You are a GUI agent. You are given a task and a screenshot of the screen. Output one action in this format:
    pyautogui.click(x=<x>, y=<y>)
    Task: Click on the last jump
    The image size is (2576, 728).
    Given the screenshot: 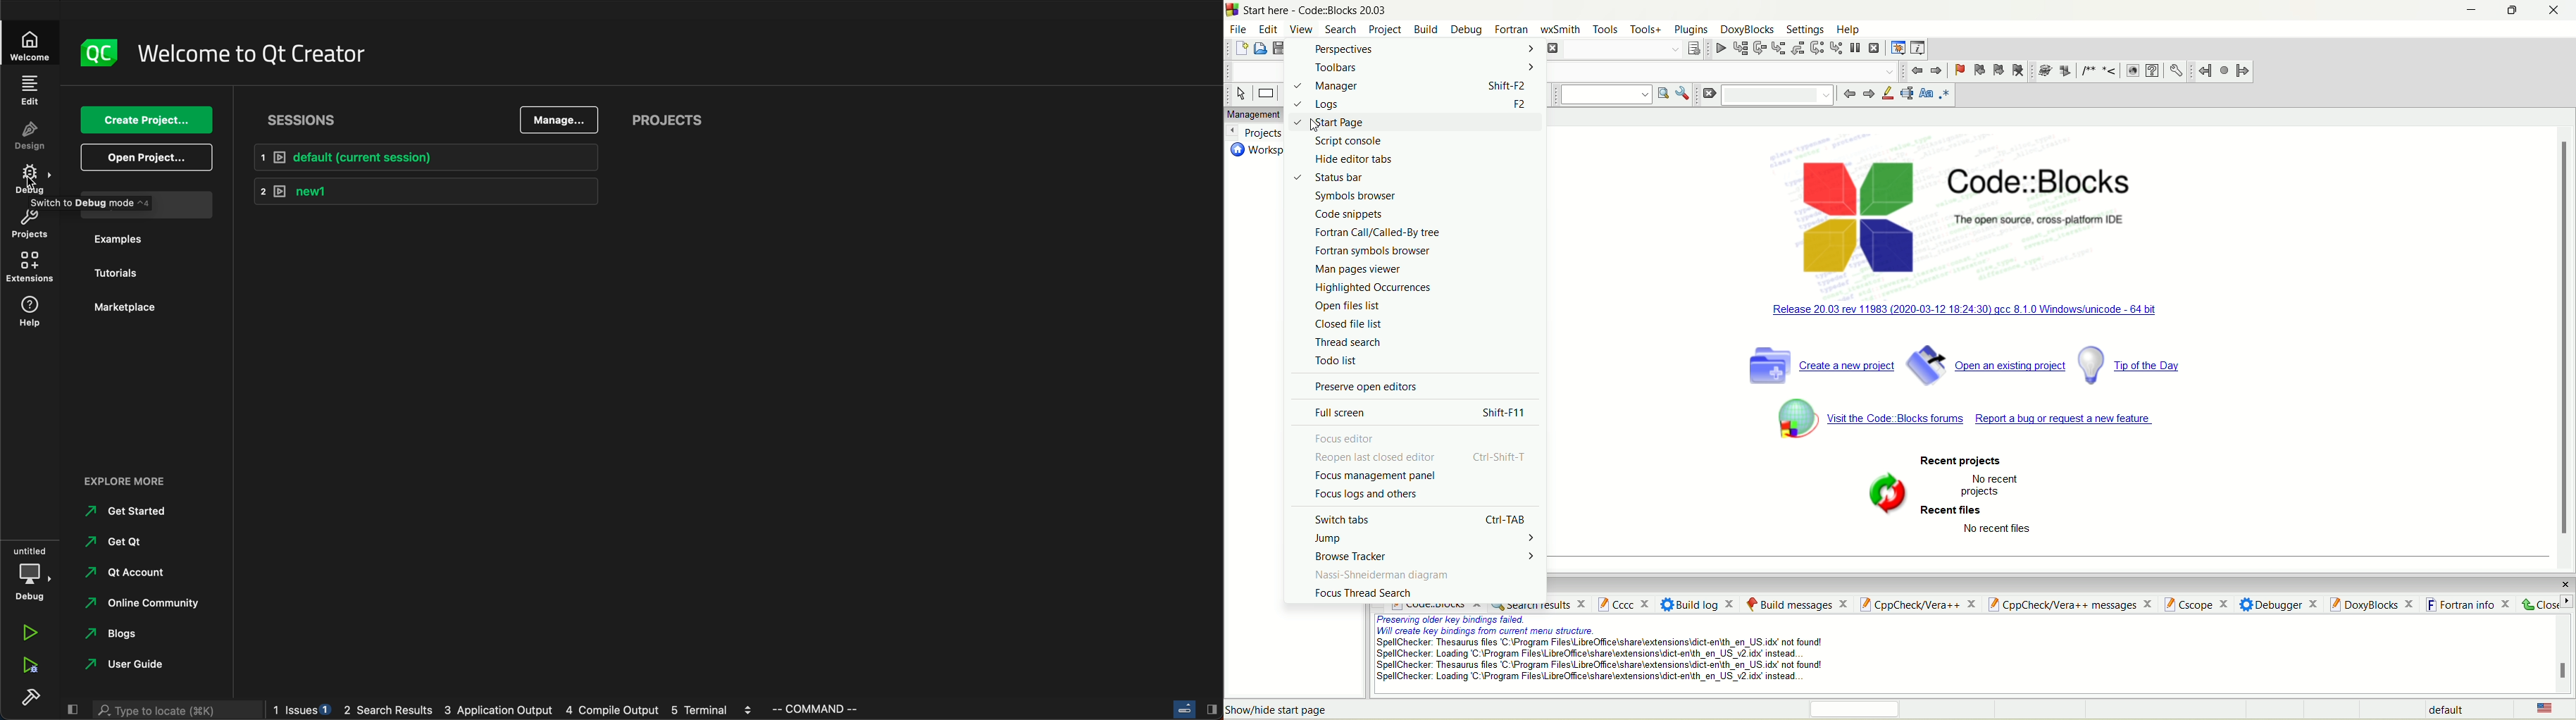 What is the action you would take?
    pyautogui.click(x=2223, y=70)
    